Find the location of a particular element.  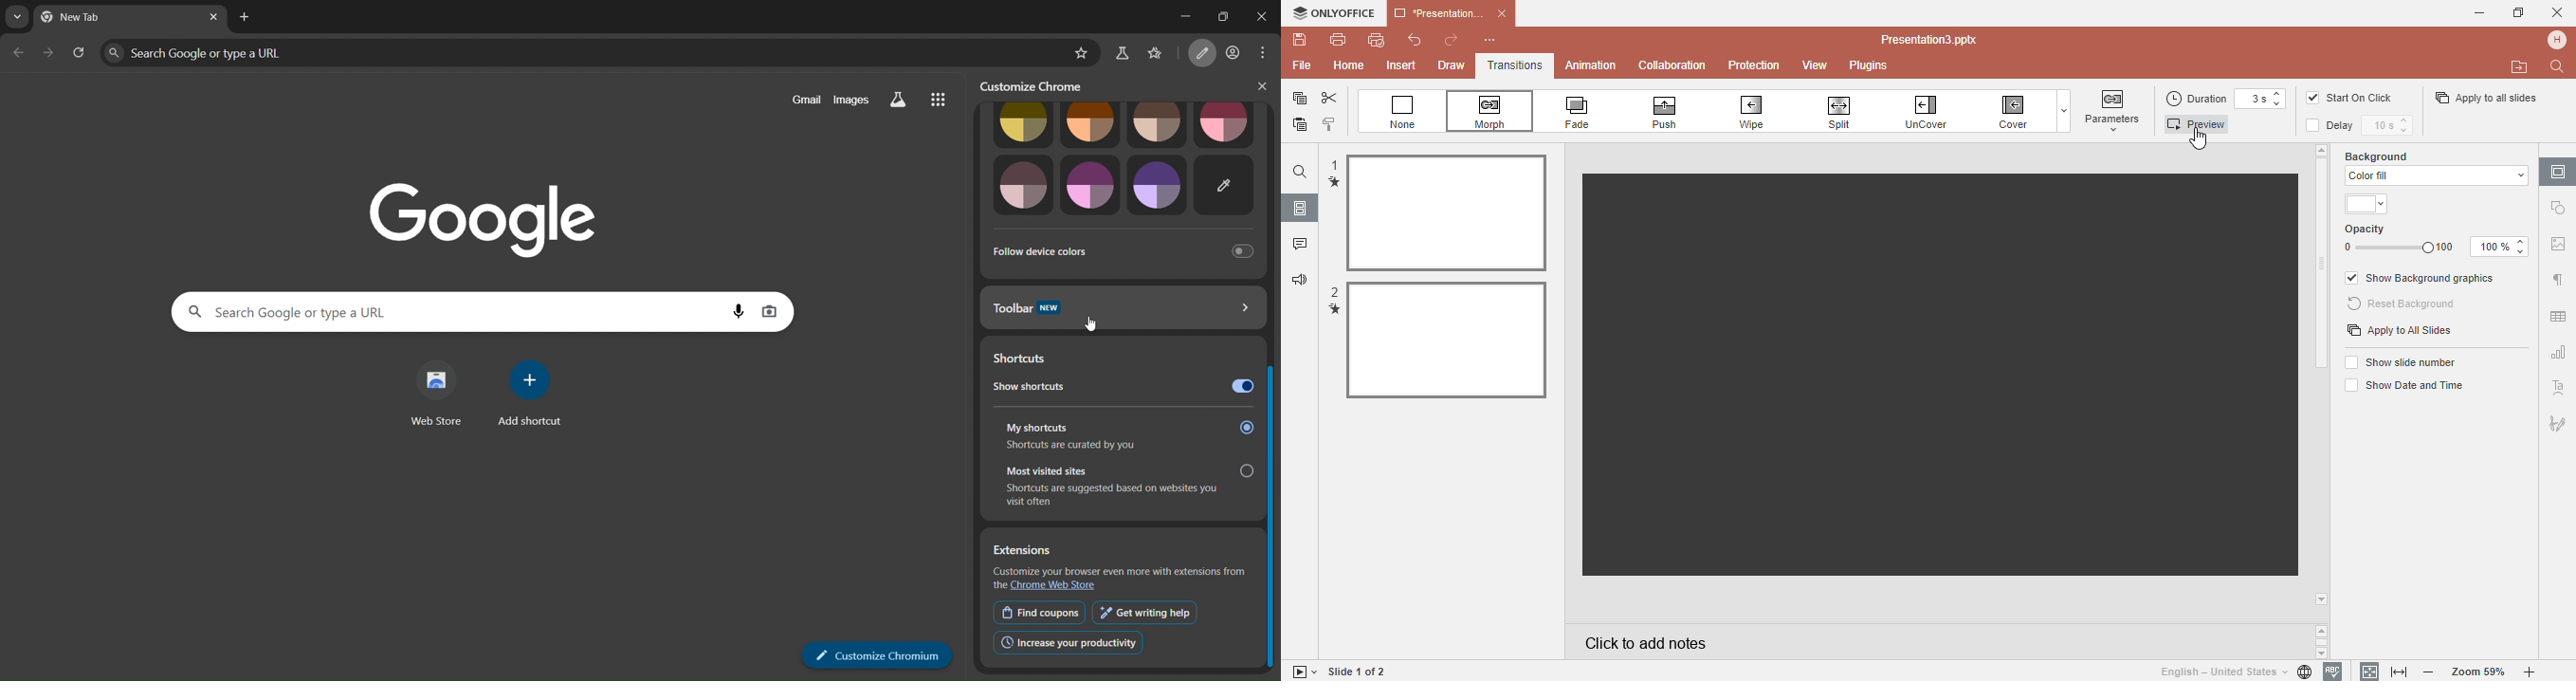

Fade is located at coordinates (1589, 112).